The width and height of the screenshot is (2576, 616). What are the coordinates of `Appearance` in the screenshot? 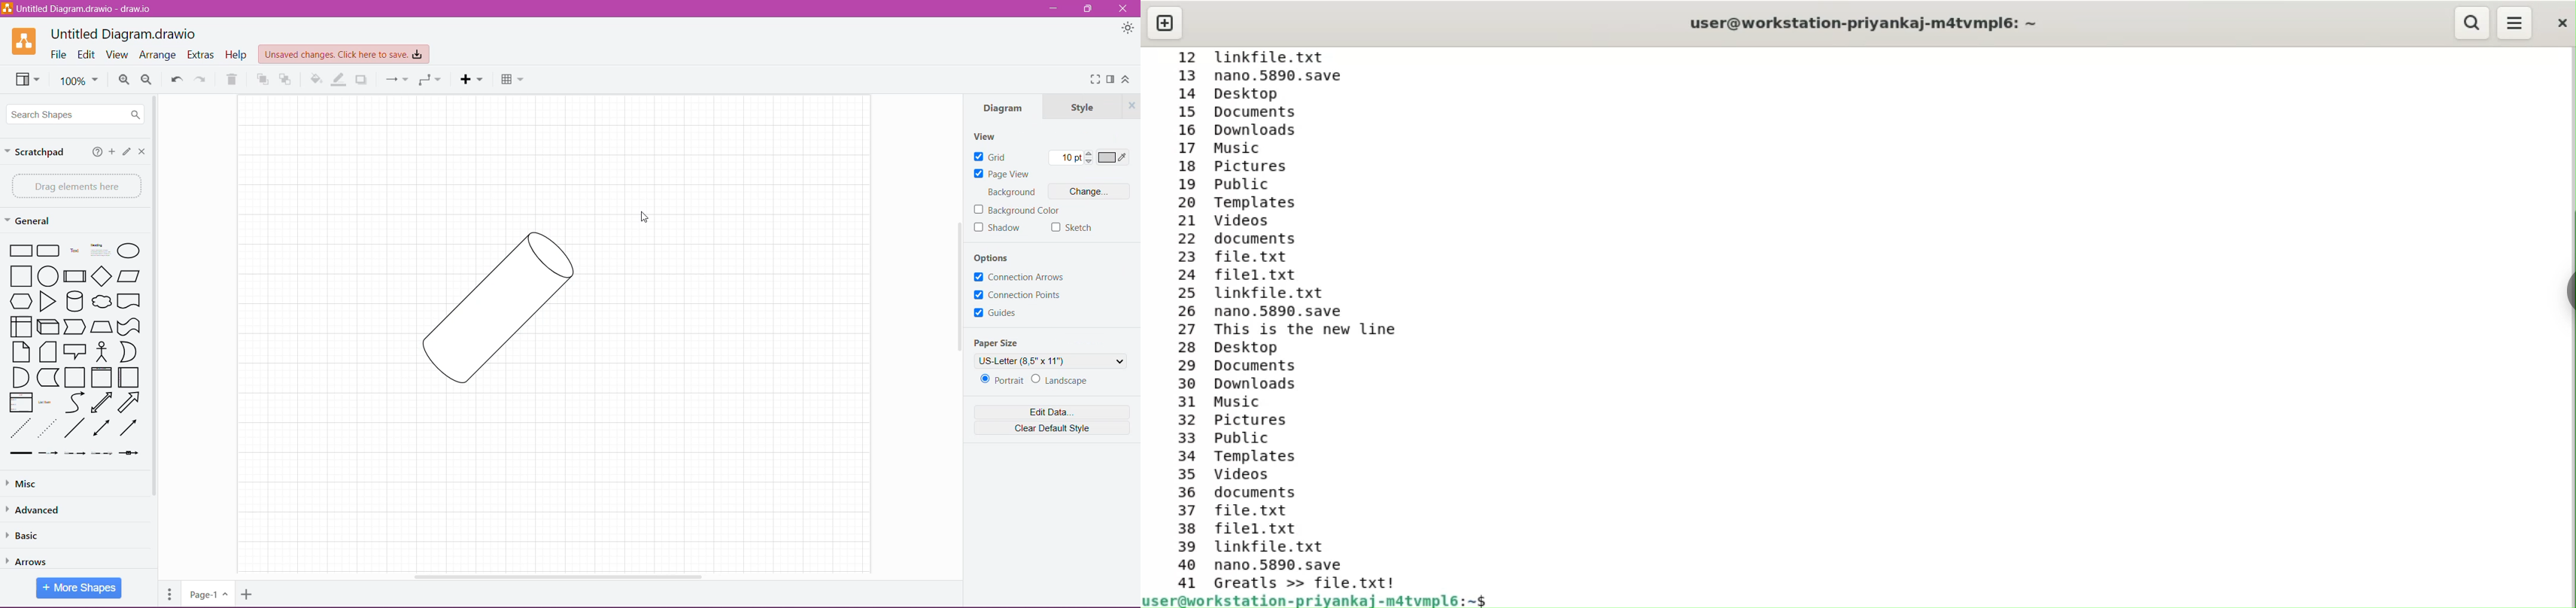 It's located at (1126, 28).